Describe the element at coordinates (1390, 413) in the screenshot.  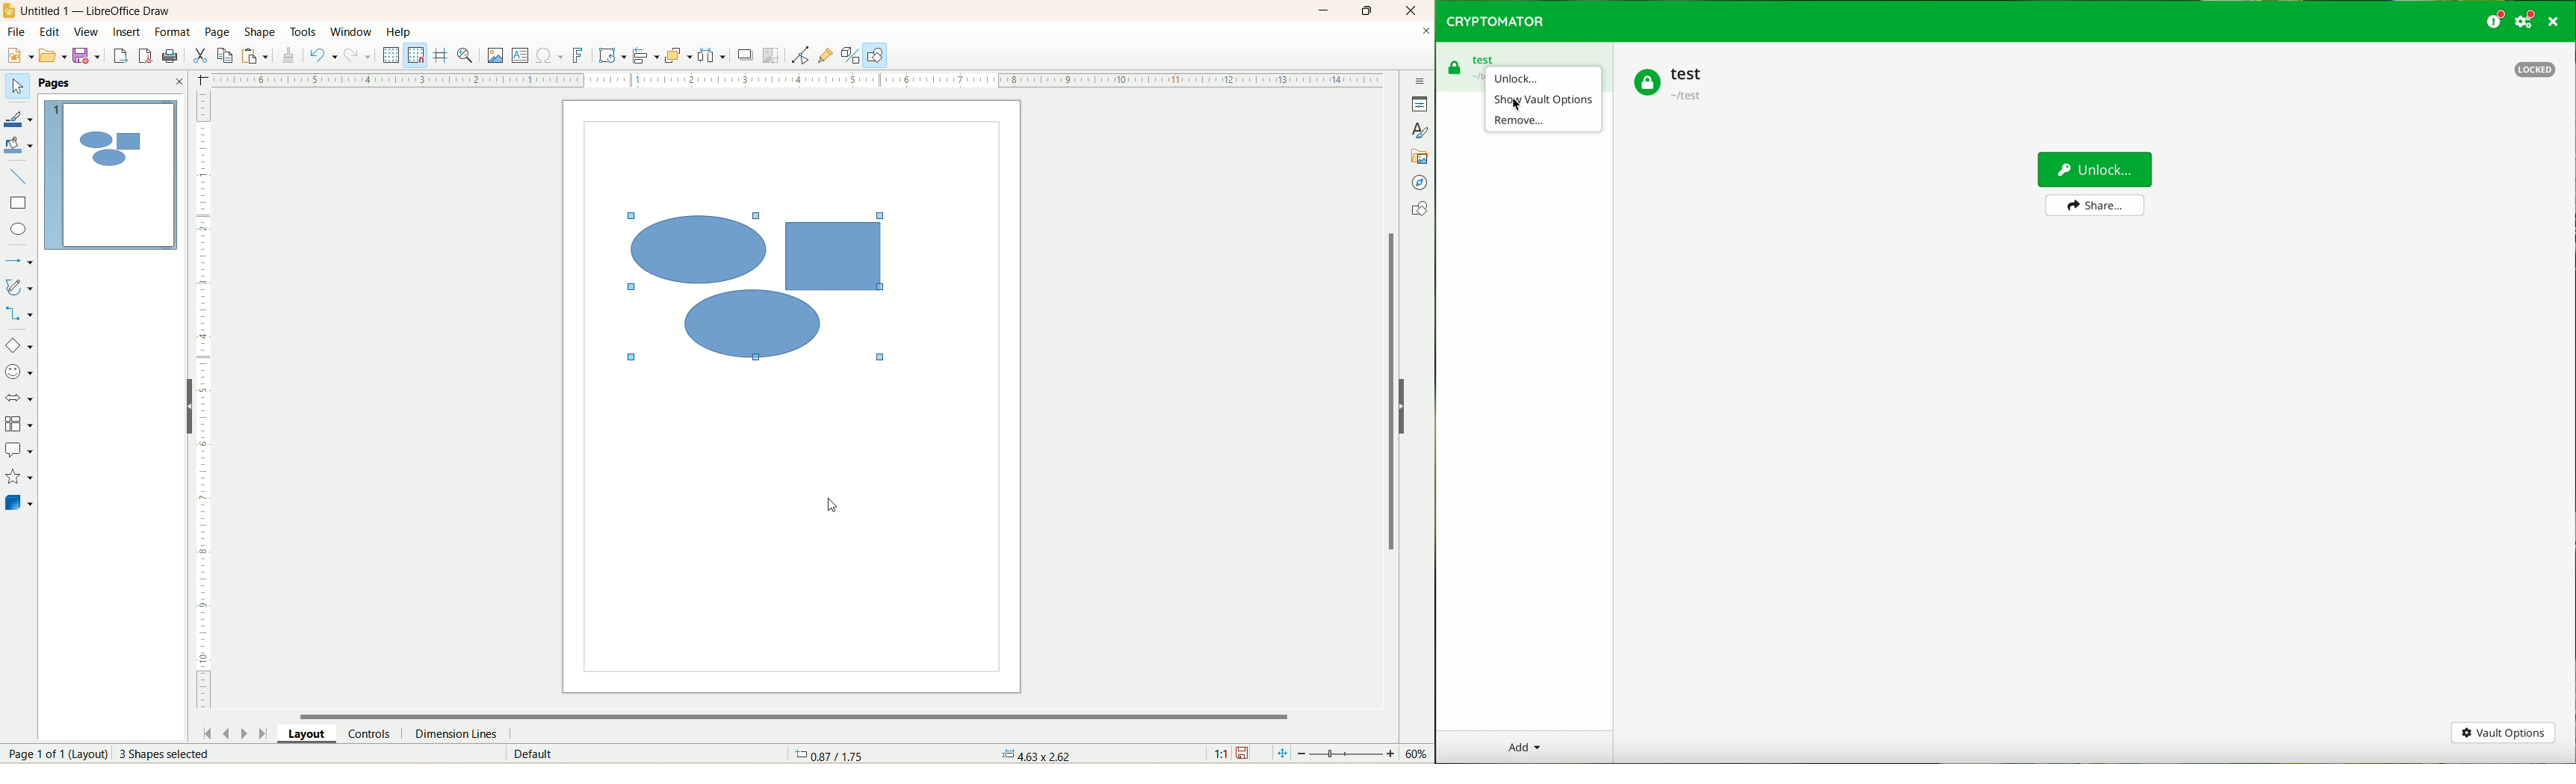
I see `vertical scroll bar` at that location.